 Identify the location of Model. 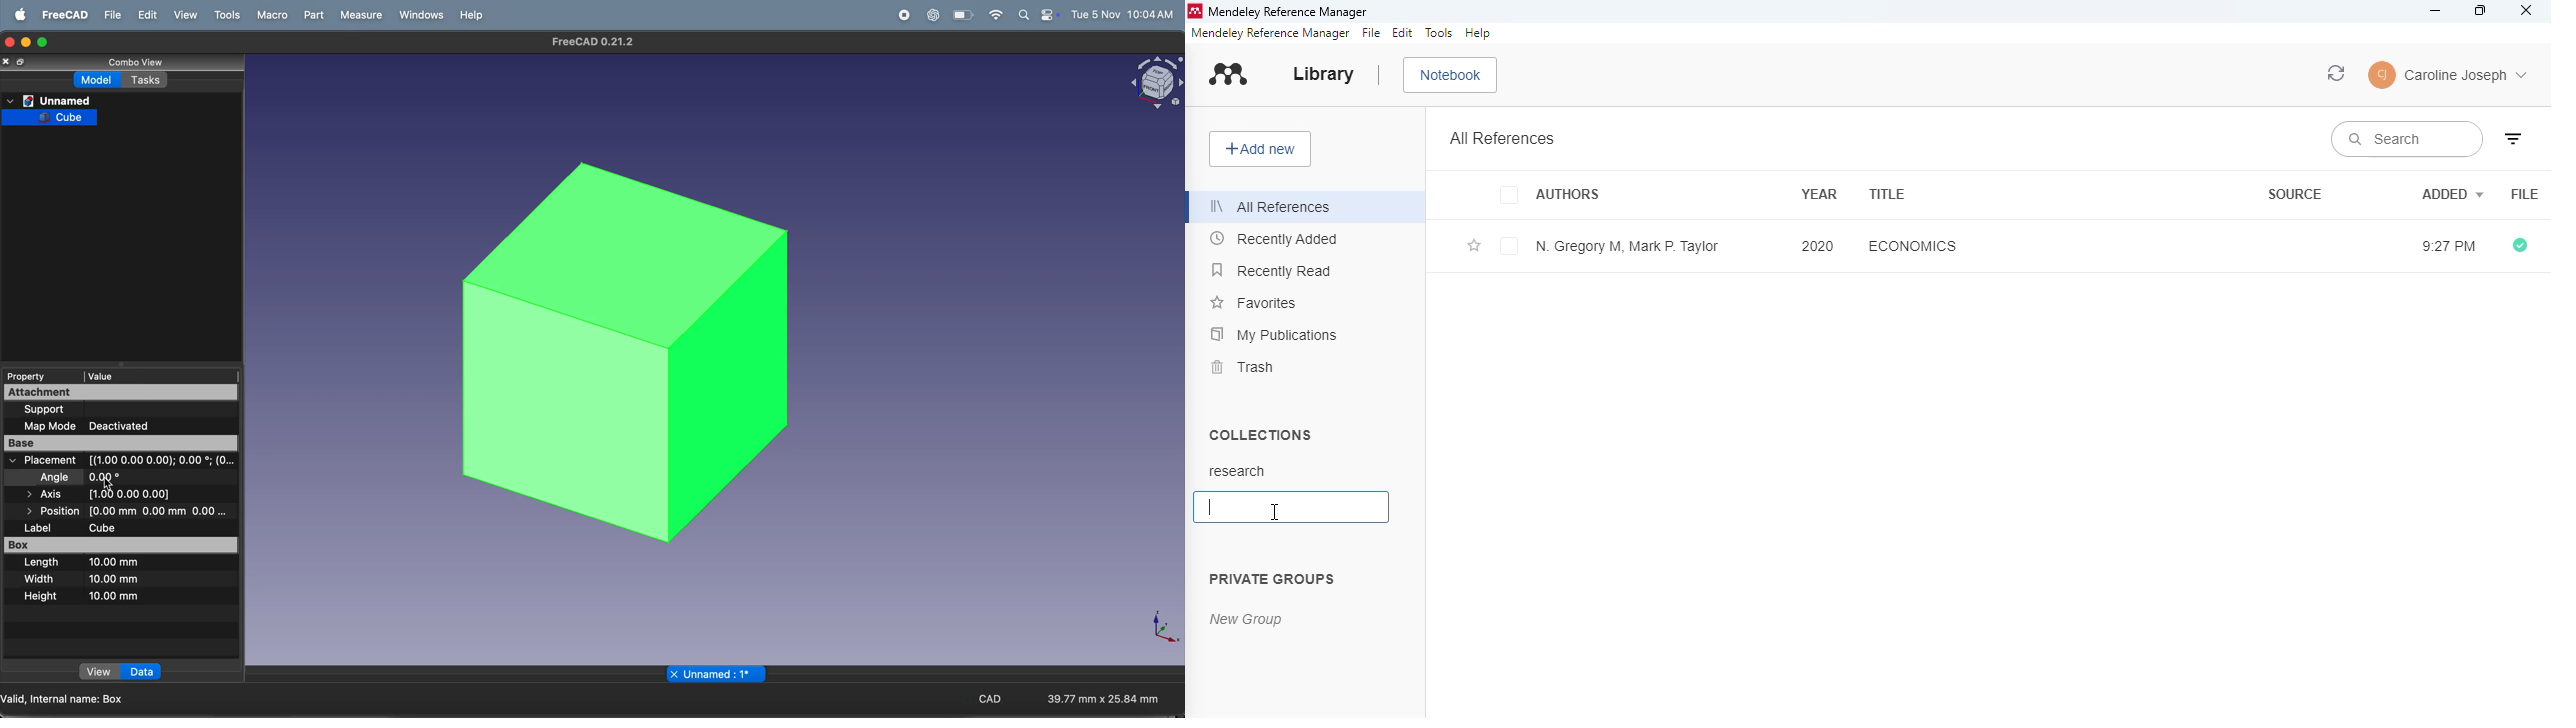
(97, 80).